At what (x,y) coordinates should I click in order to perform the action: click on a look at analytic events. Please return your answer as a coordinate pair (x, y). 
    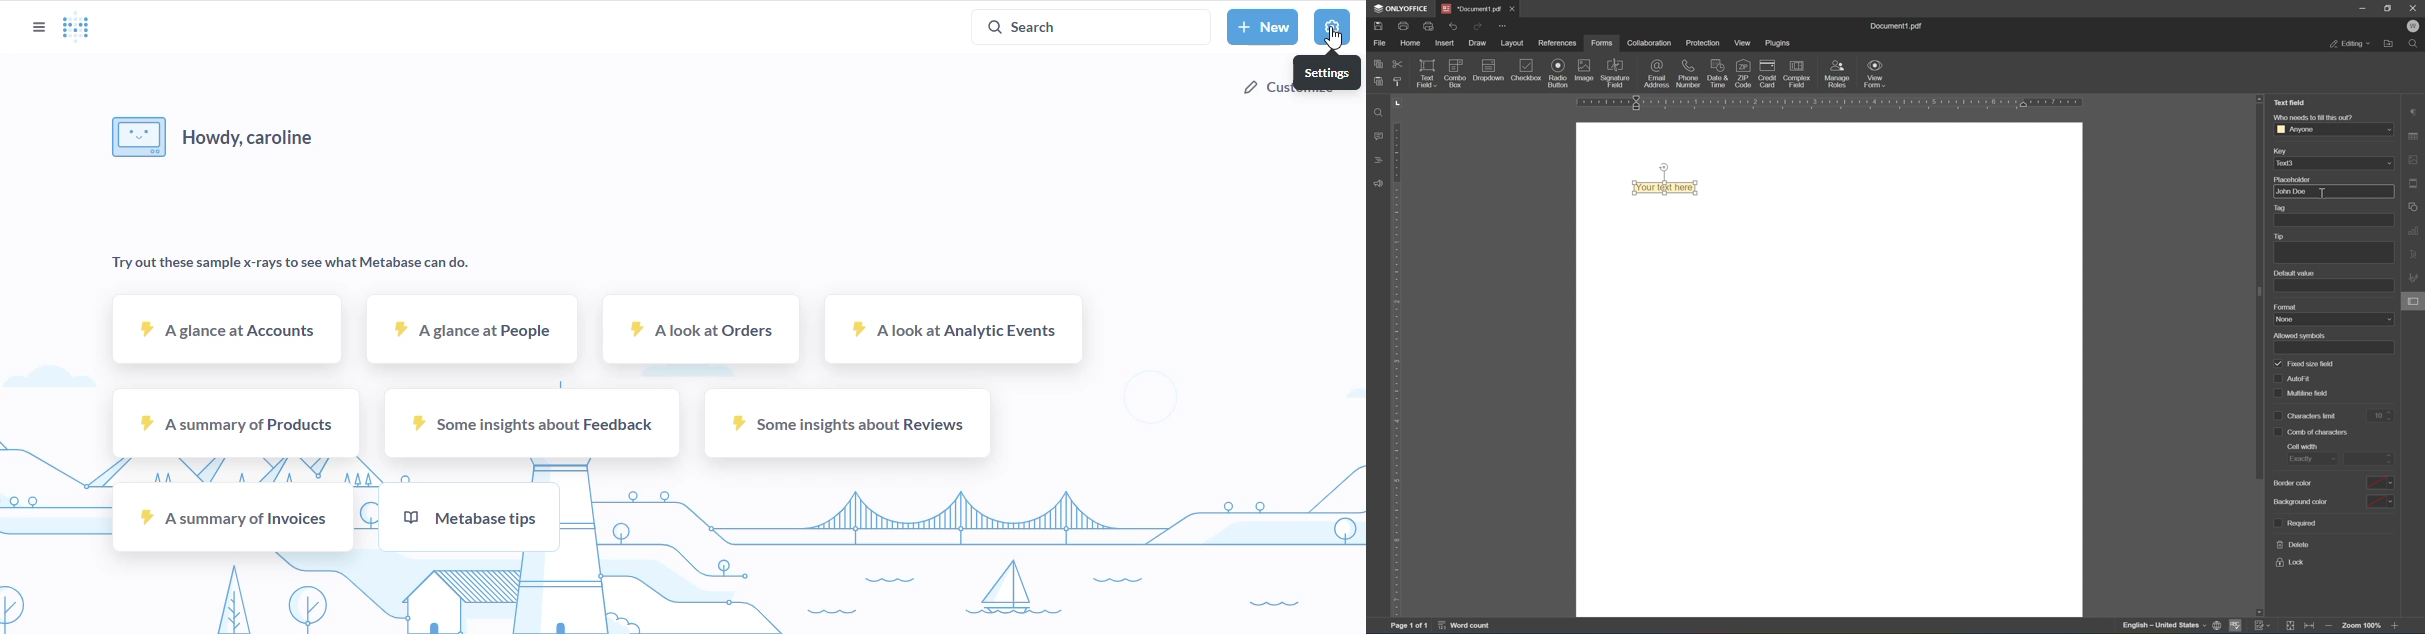
    Looking at the image, I should click on (952, 328).